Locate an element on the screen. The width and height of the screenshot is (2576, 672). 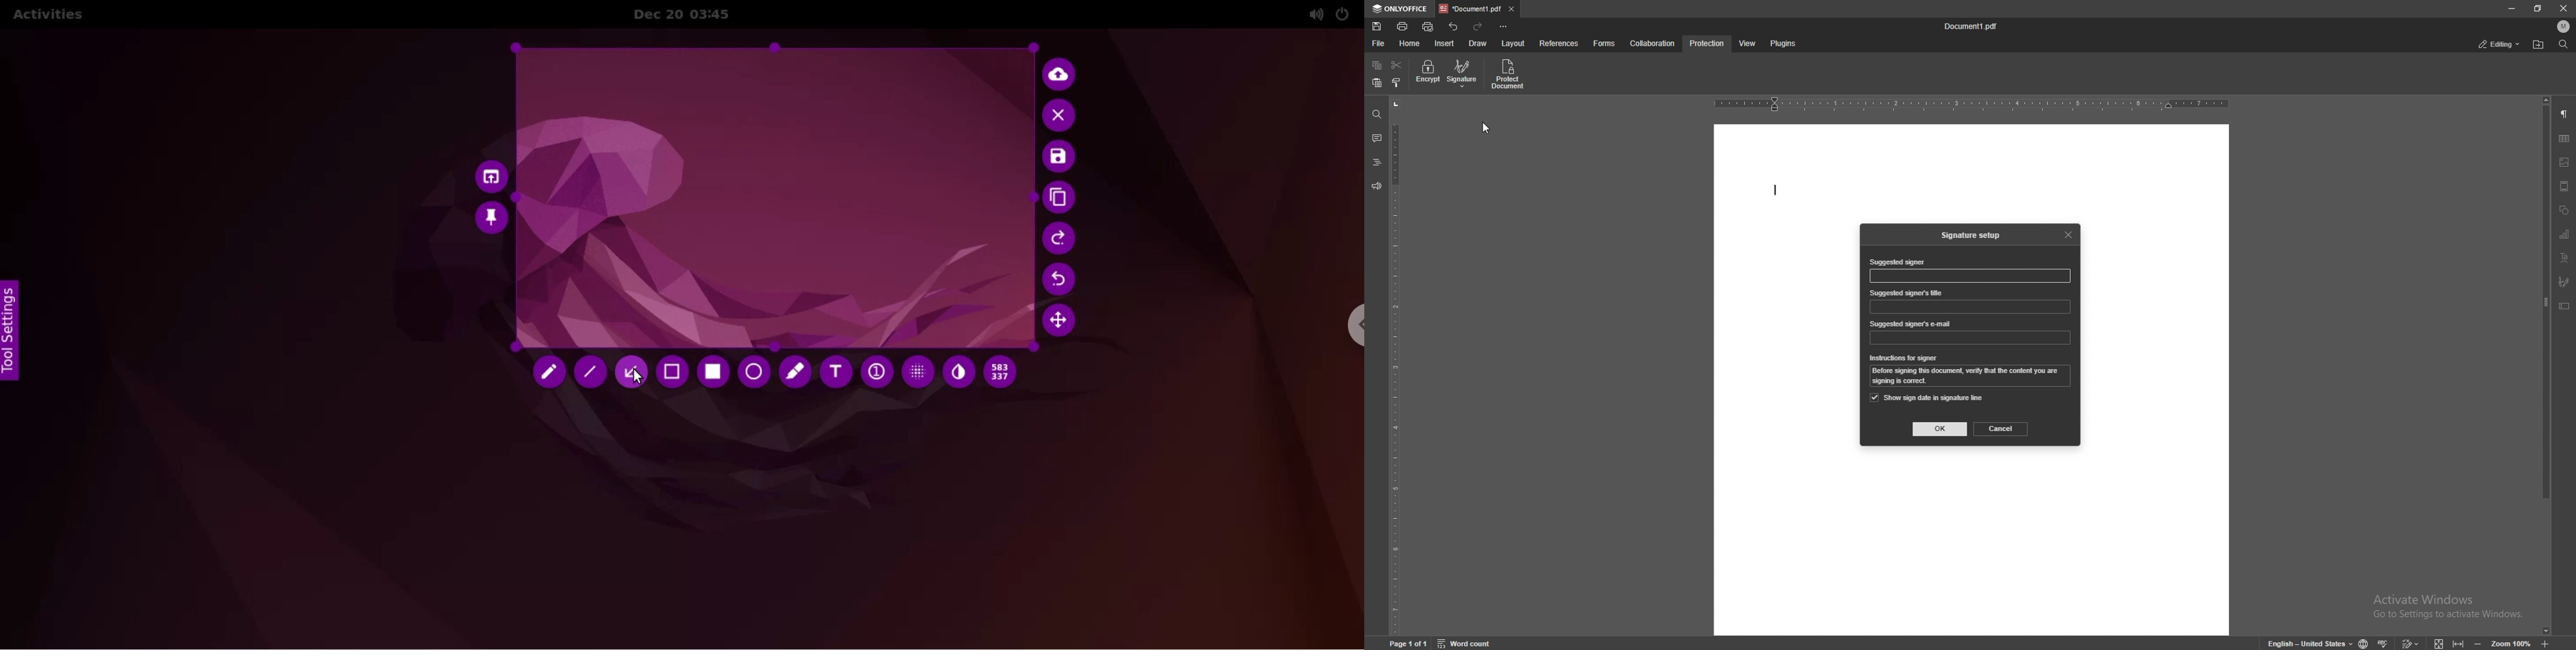
table is located at coordinates (2564, 139).